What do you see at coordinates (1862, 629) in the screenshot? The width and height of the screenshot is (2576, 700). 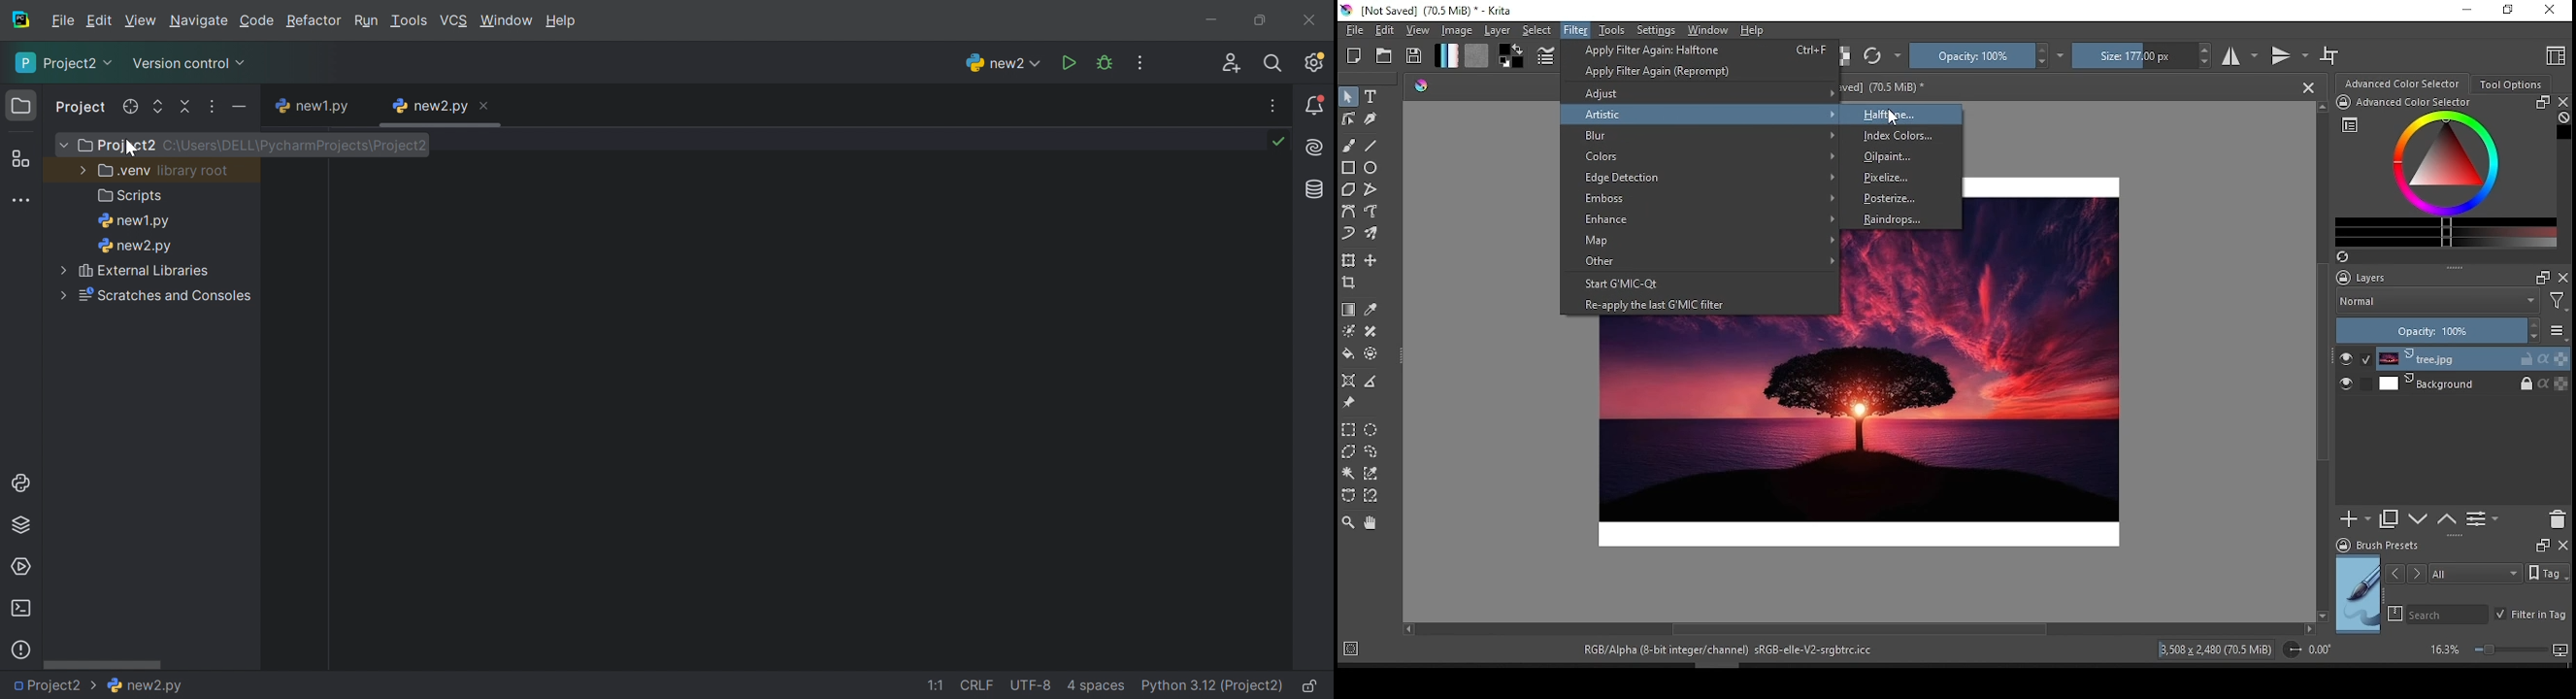 I see `scroll` at bounding box center [1862, 629].